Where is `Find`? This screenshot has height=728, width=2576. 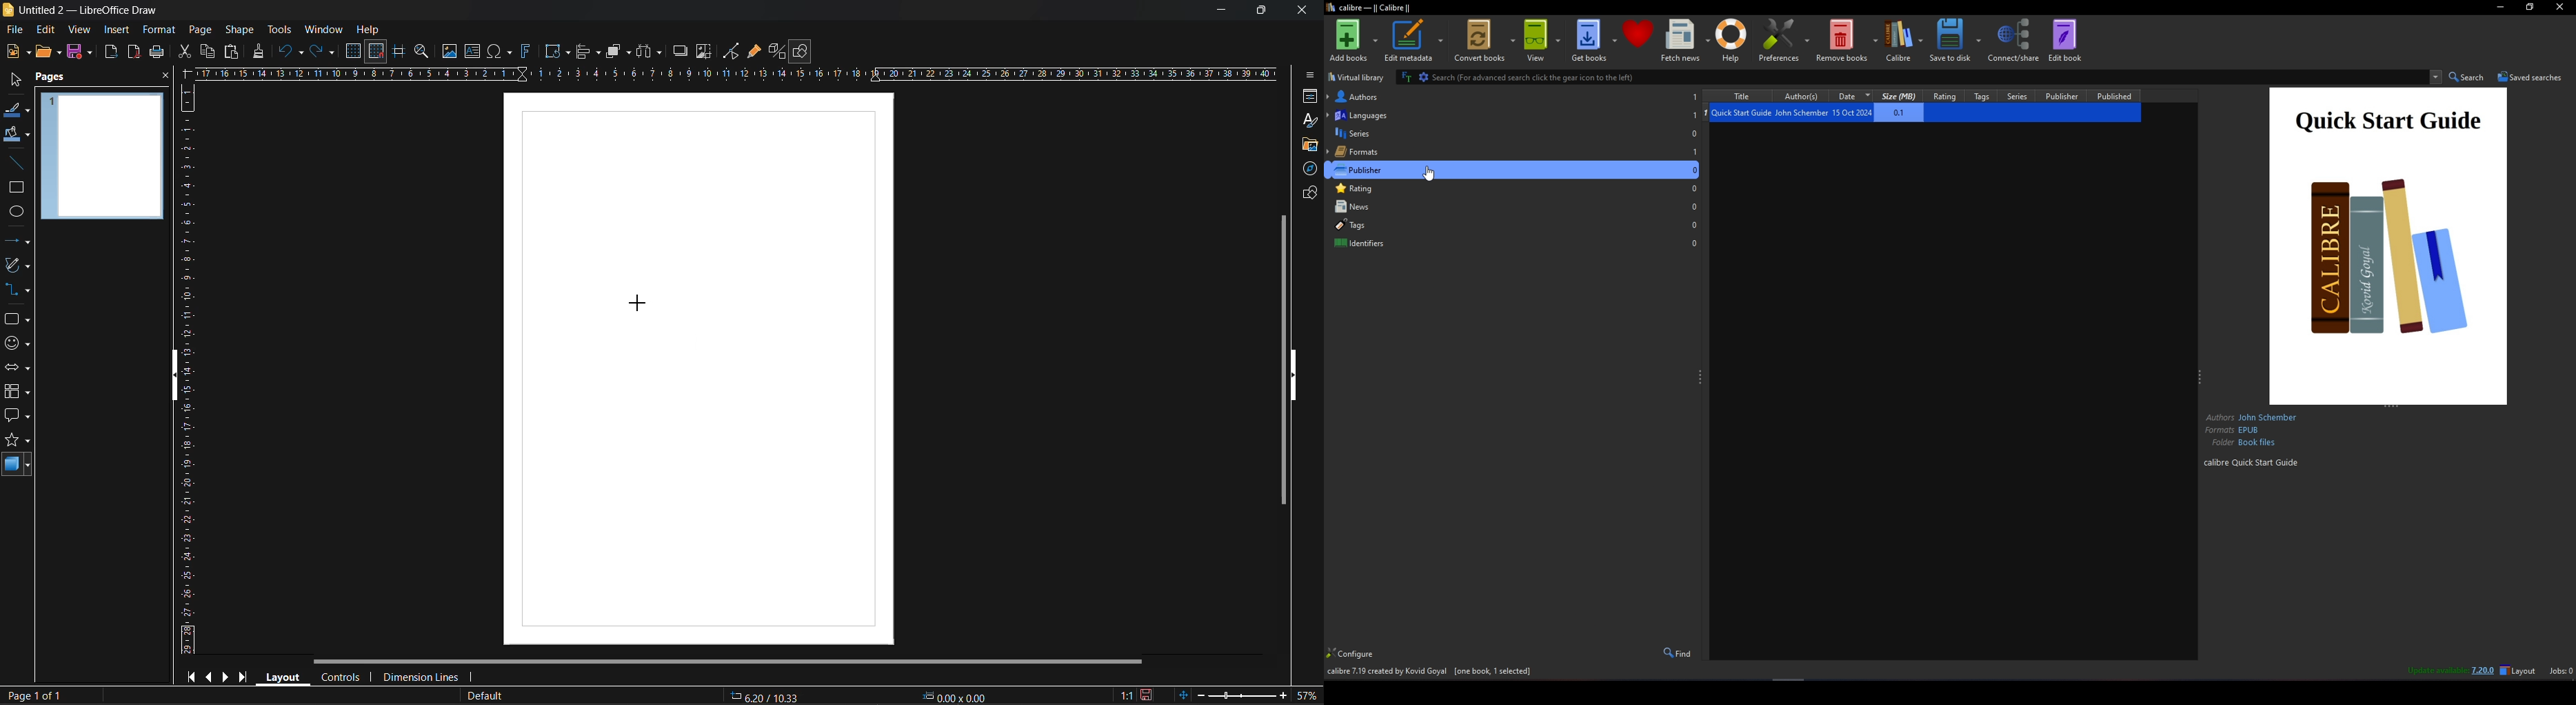
Find is located at coordinates (1677, 653).